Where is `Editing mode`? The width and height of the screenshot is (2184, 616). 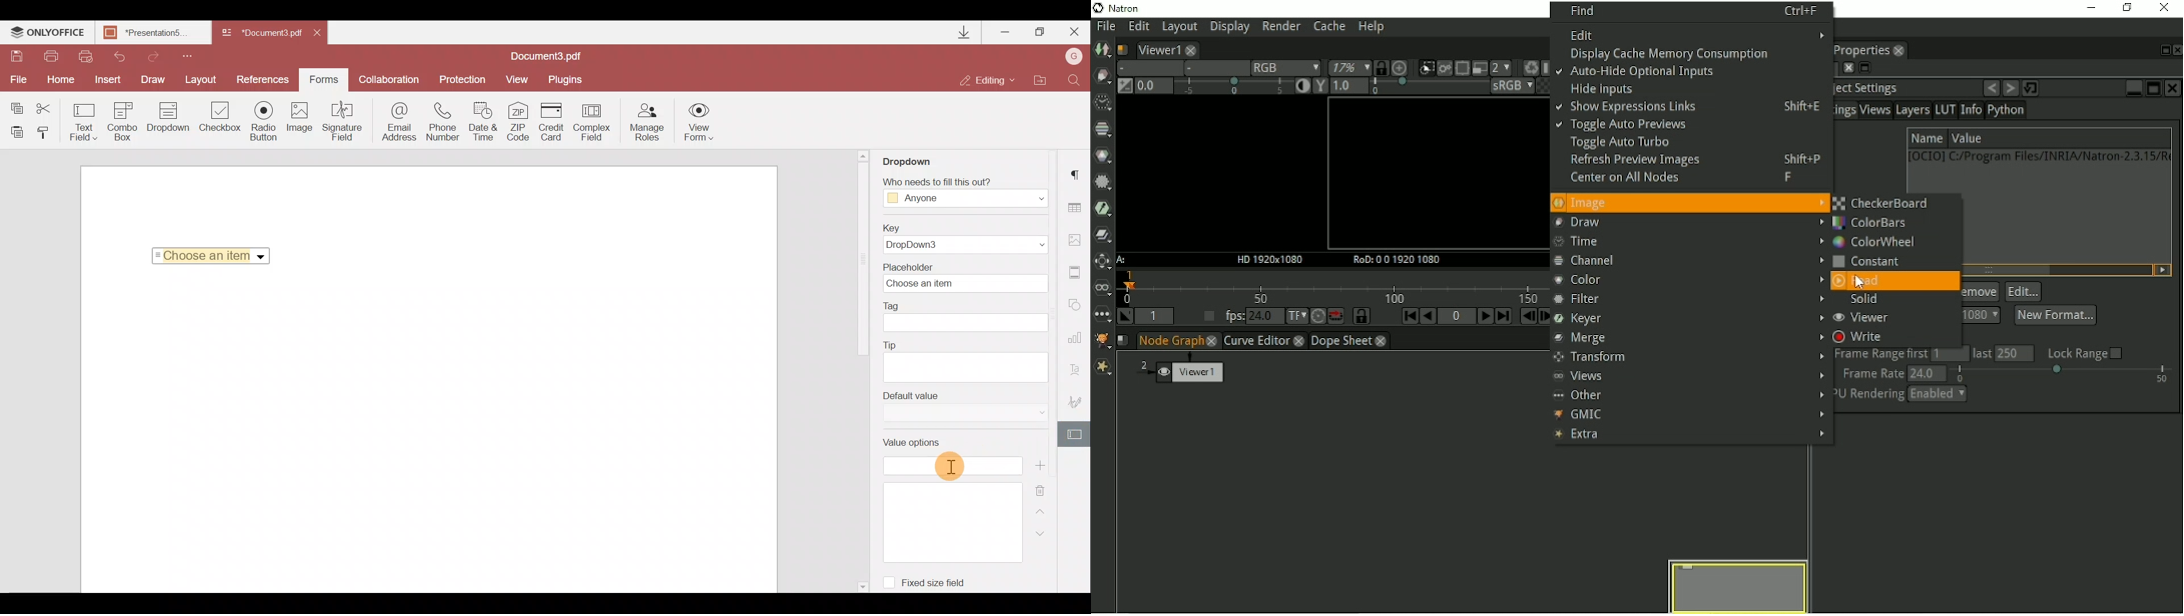 Editing mode is located at coordinates (989, 81).